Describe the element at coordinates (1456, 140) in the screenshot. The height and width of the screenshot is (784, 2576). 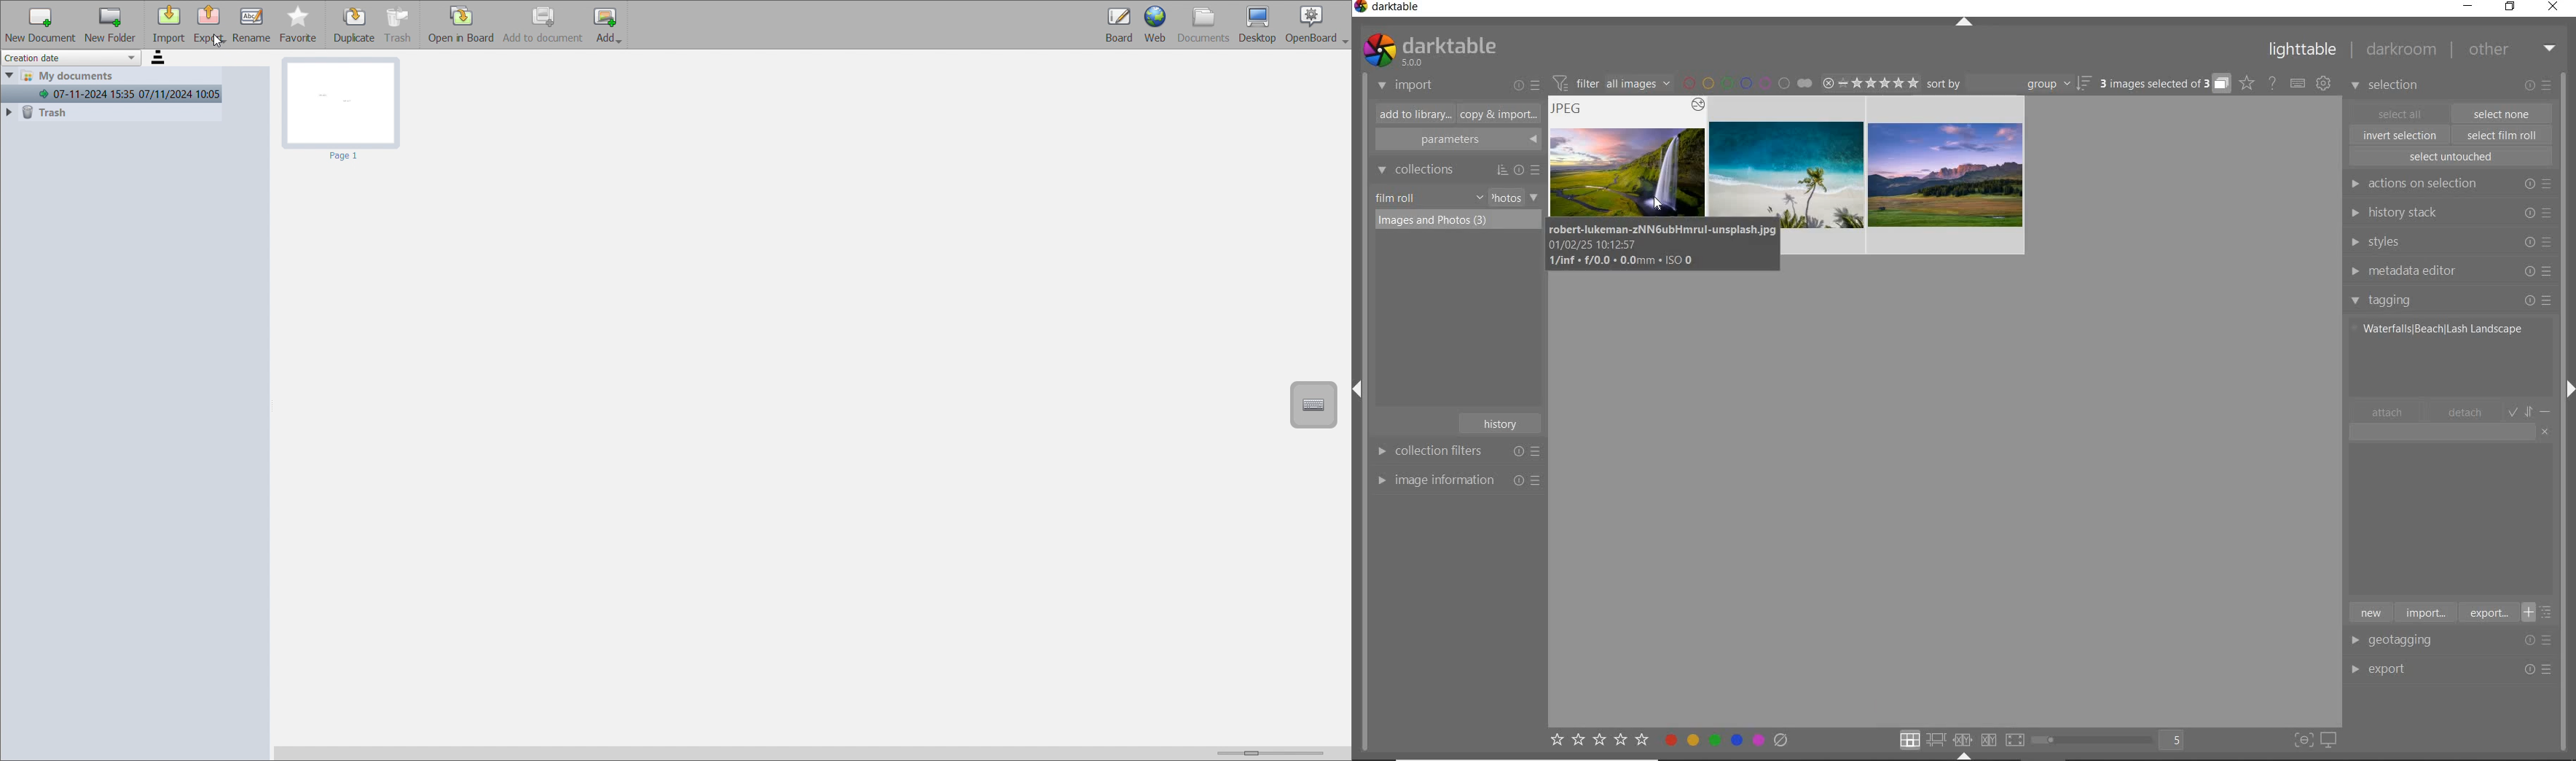
I see `parameters` at that location.